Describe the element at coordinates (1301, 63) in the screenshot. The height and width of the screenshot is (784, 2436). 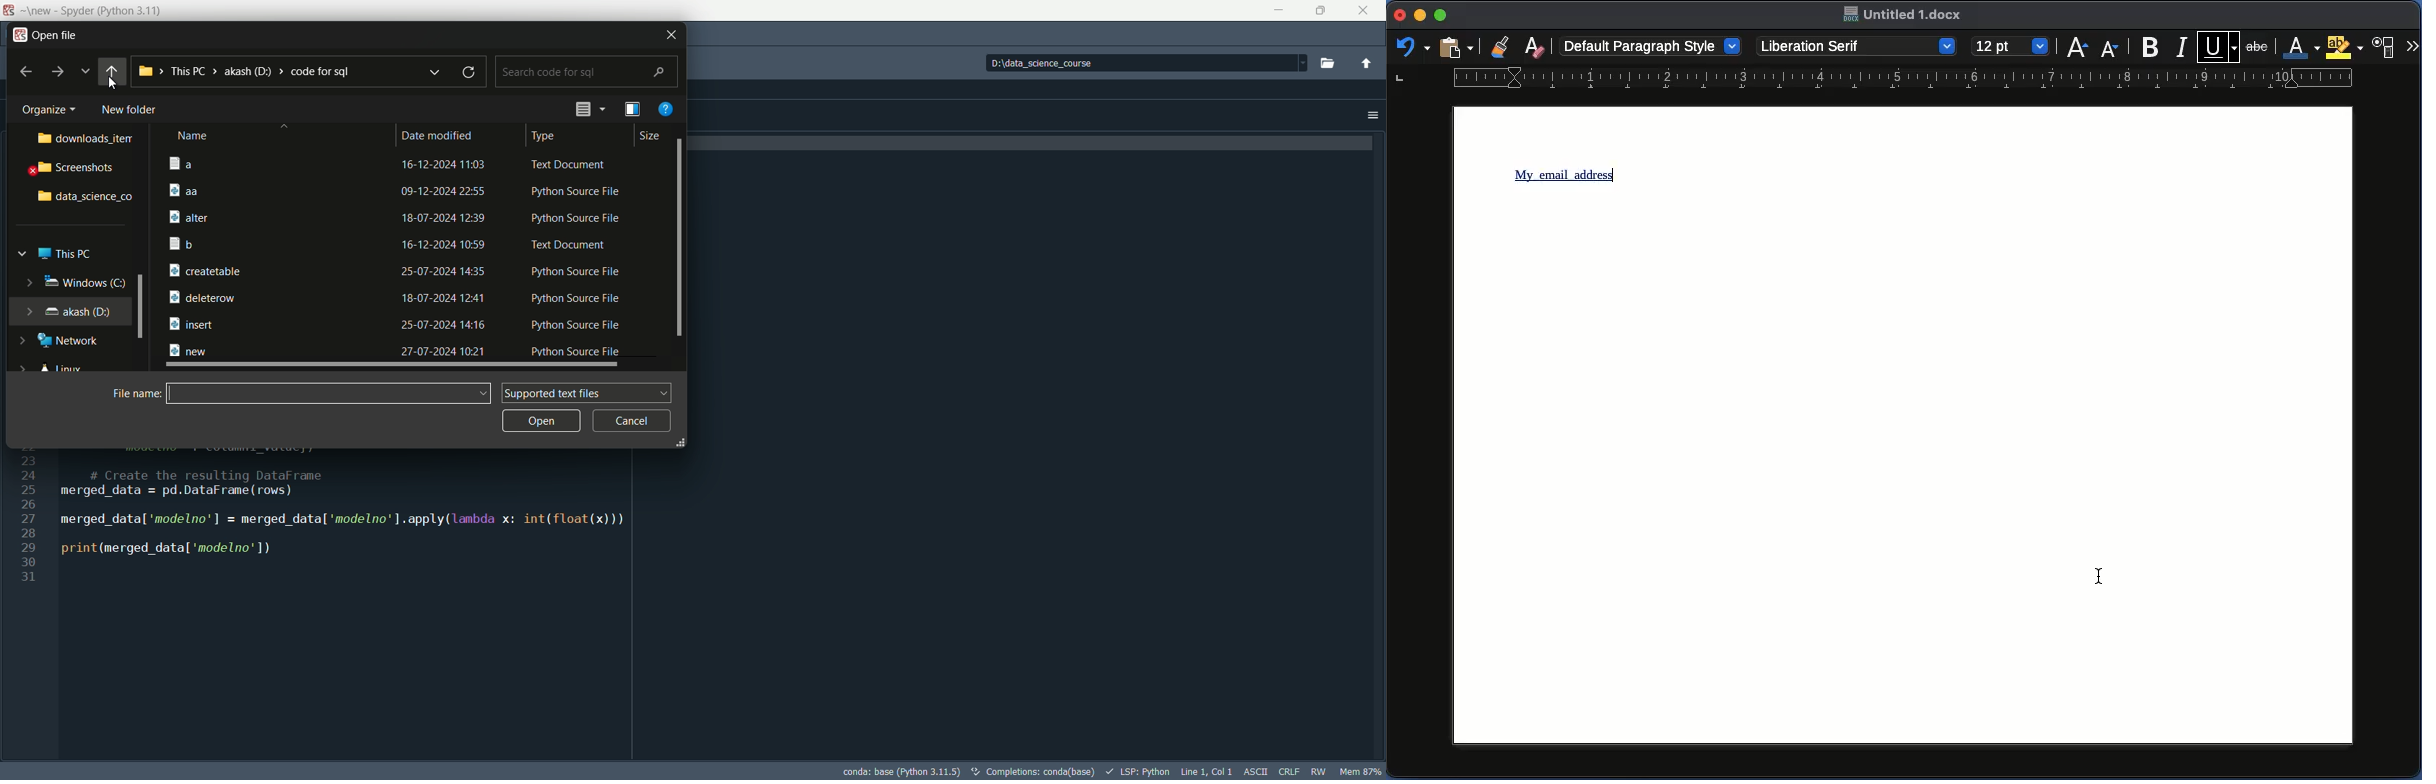
I see `dropdown` at that location.